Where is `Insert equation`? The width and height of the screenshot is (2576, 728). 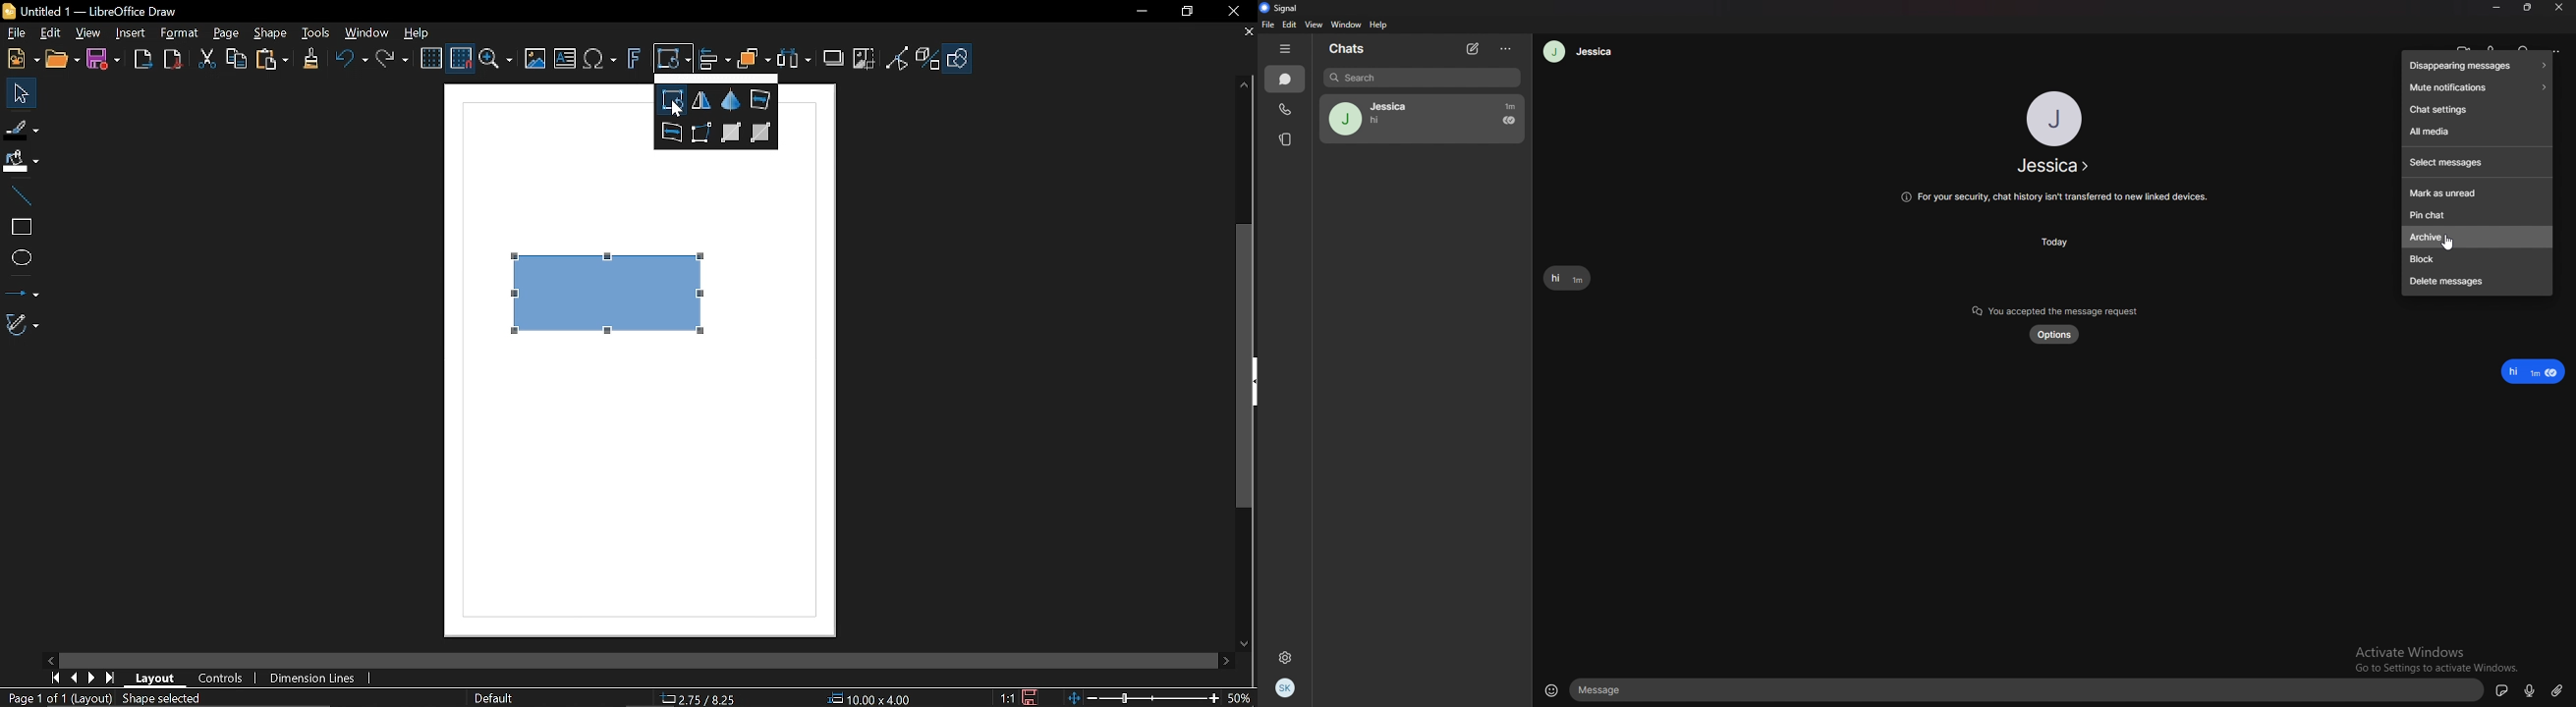 Insert equation is located at coordinates (599, 62).